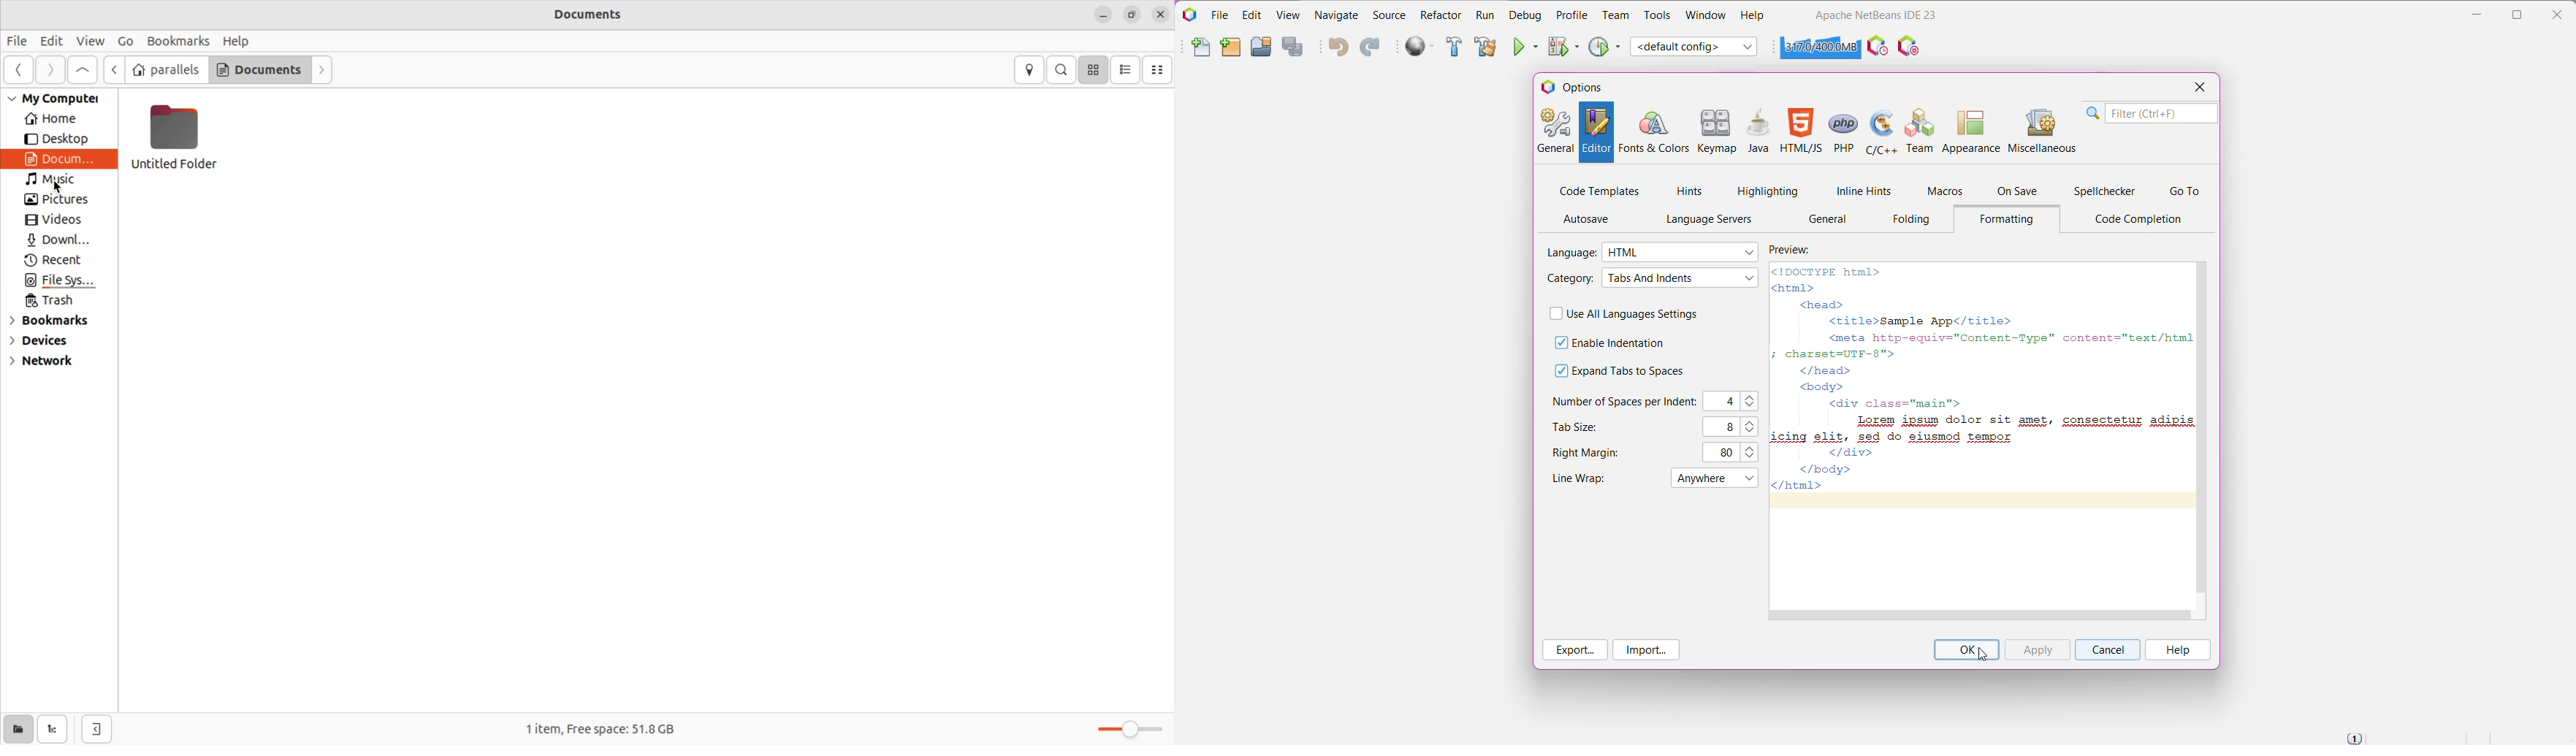 This screenshot has width=2576, height=756. Describe the element at coordinates (1913, 219) in the screenshot. I see `Folding` at that location.